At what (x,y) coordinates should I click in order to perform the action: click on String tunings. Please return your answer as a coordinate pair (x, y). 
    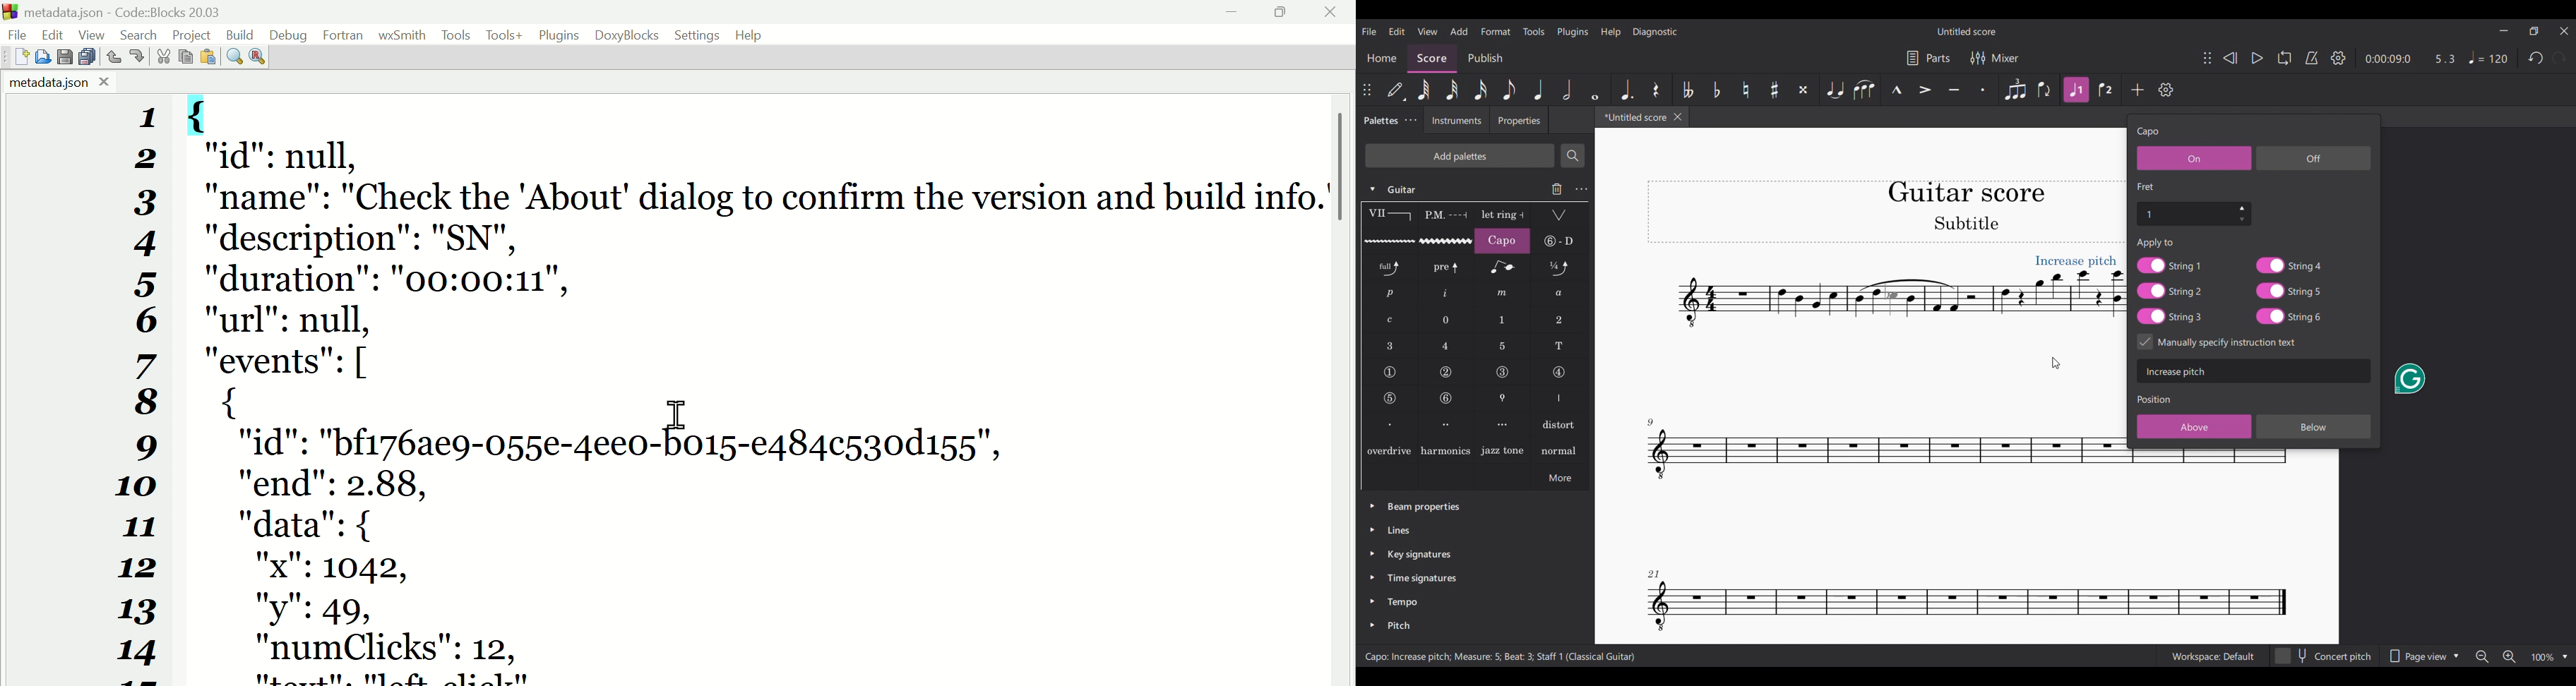
    Looking at the image, I should click on (1560, 241).